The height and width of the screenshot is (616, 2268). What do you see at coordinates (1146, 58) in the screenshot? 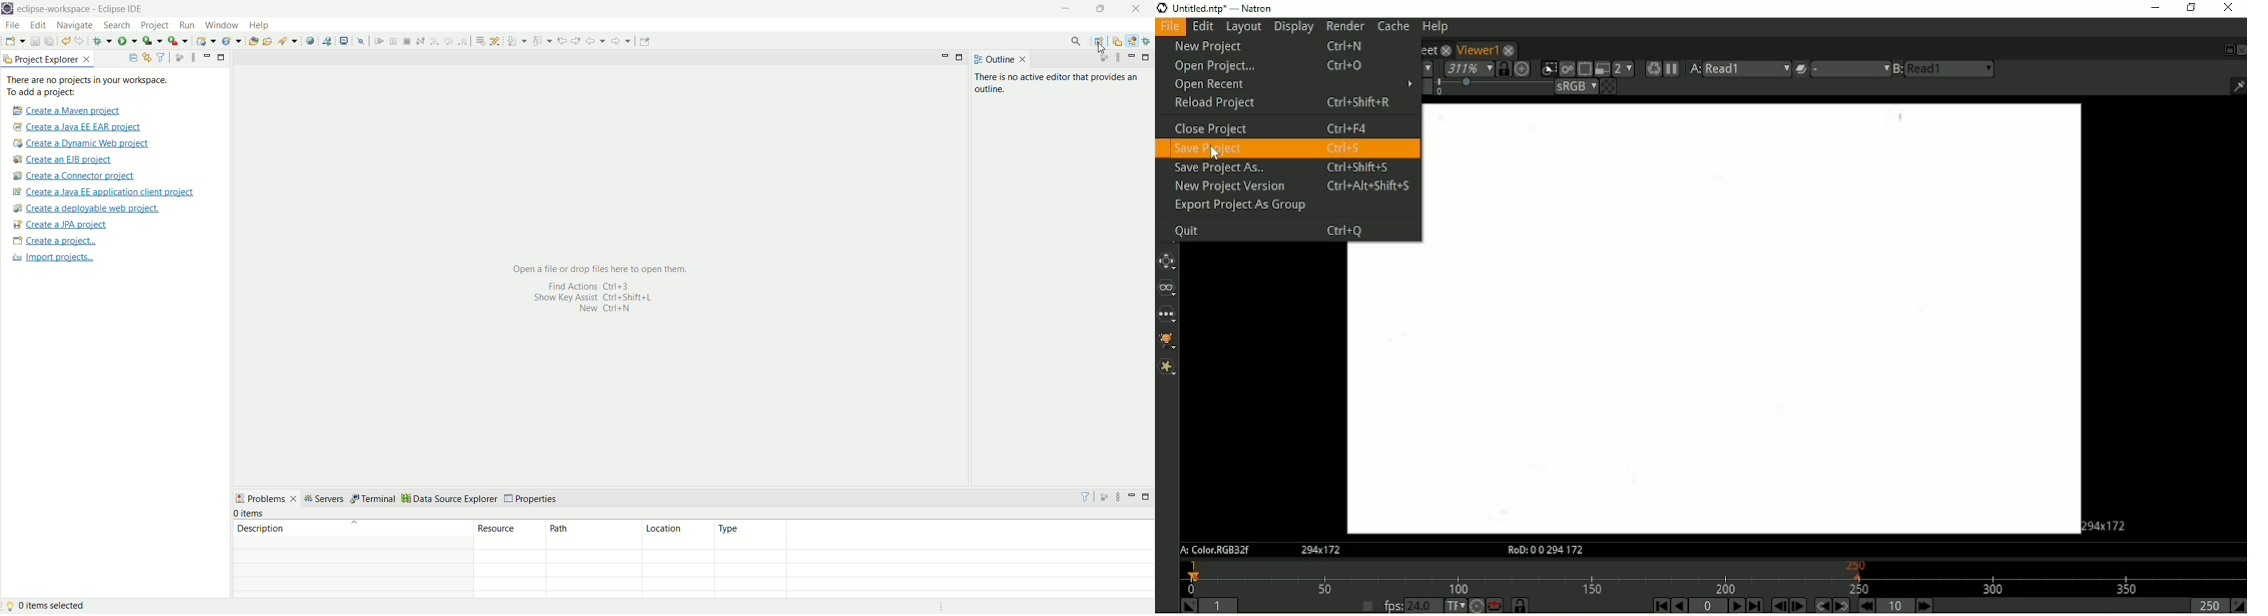
I see `maximize` at bounding box center [1146, 58].